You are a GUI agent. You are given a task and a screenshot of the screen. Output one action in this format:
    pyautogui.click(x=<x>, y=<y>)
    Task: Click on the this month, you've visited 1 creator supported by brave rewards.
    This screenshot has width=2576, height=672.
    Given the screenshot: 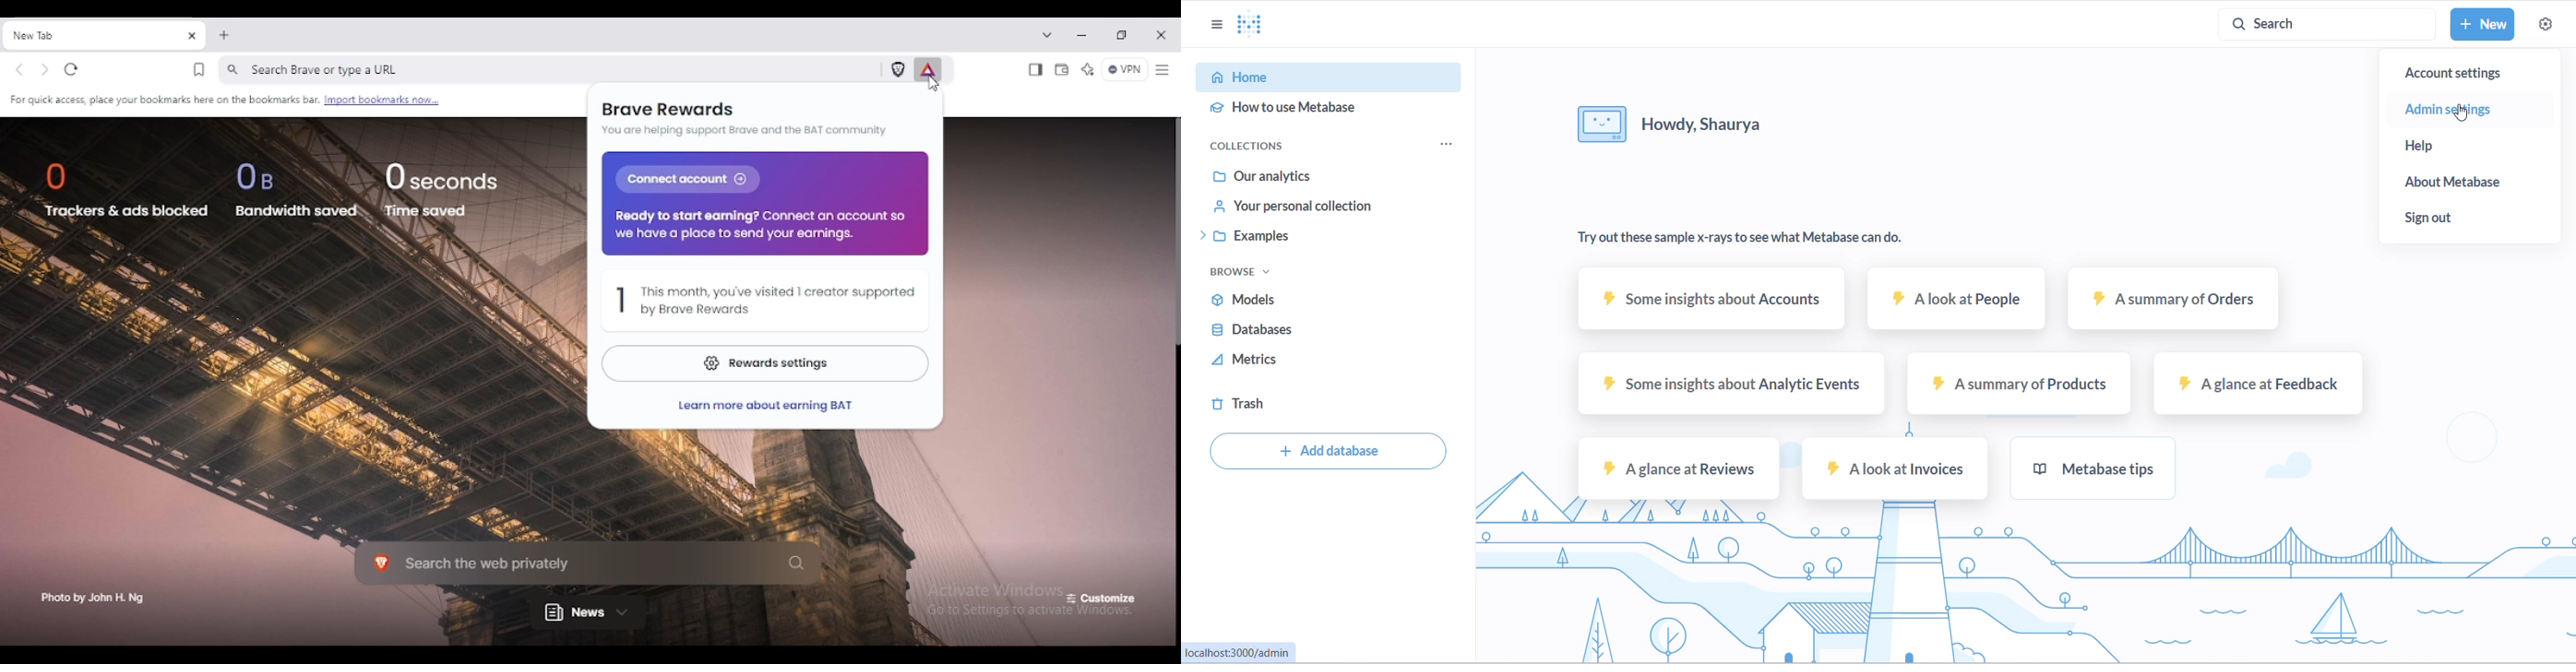 What is the action you would take?
    pyautogui.click(x=780, y=302)
    